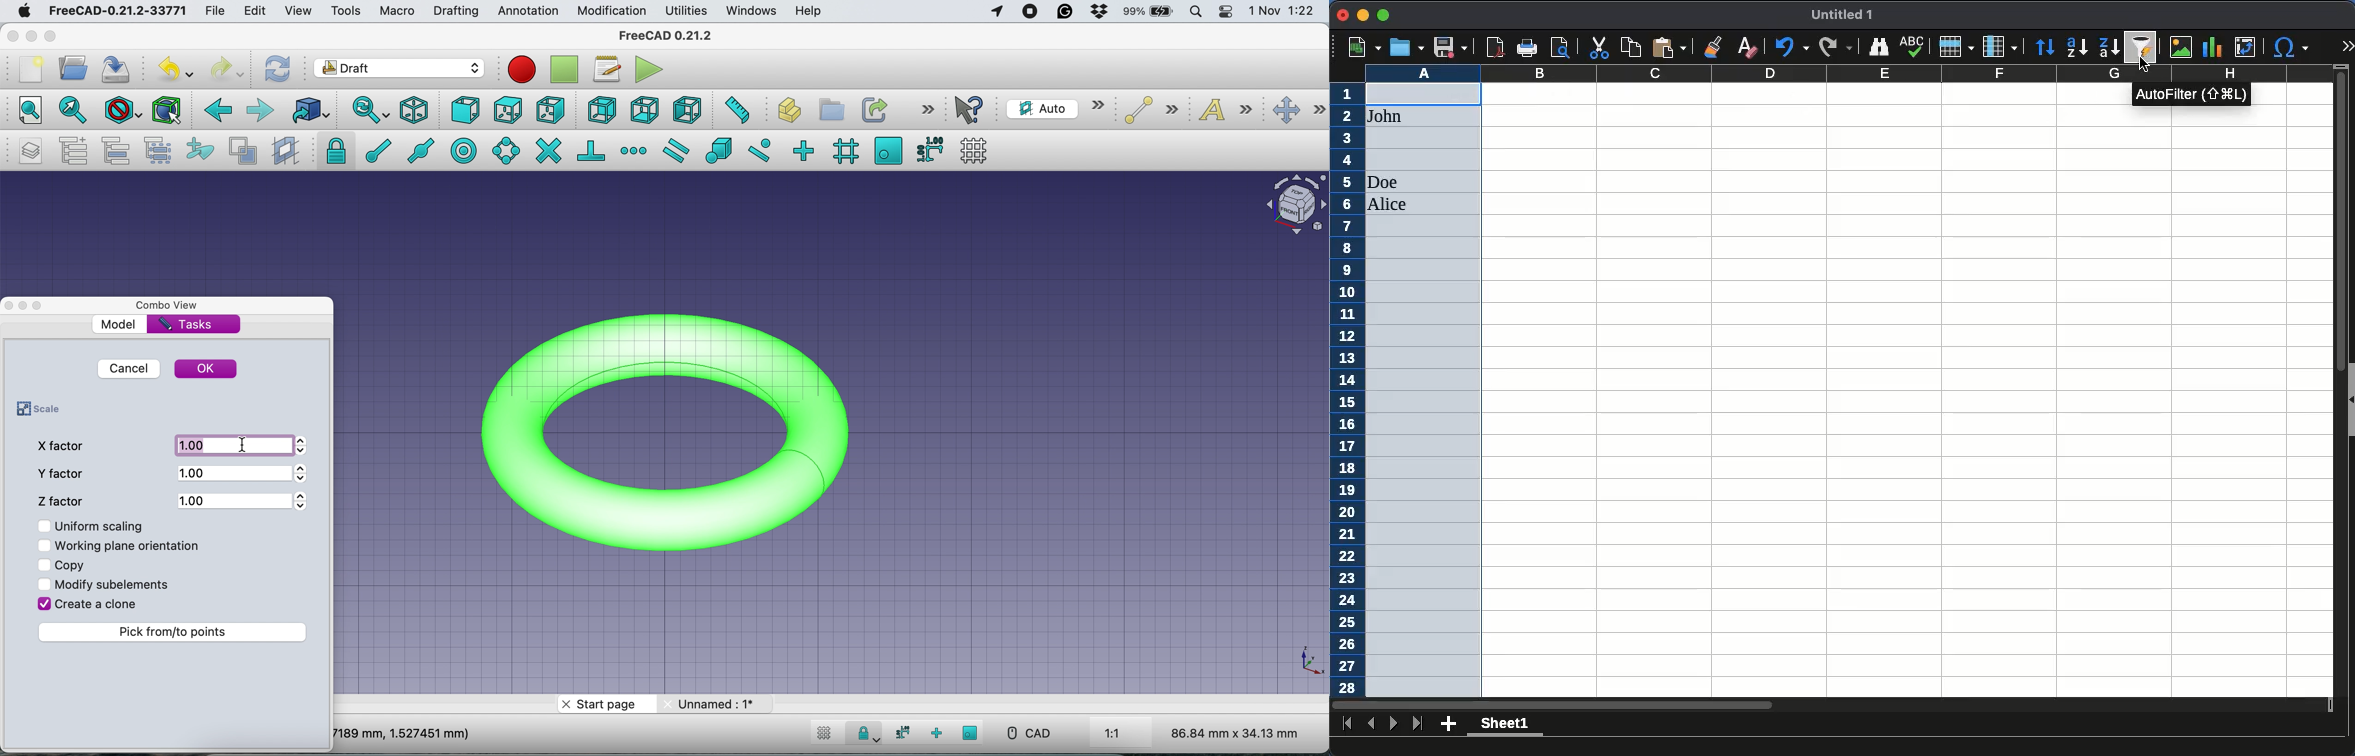  What do you see at coordinates (806, 150) in the screenshot?
I see `snap ortho` at bounding box center [806, 150].